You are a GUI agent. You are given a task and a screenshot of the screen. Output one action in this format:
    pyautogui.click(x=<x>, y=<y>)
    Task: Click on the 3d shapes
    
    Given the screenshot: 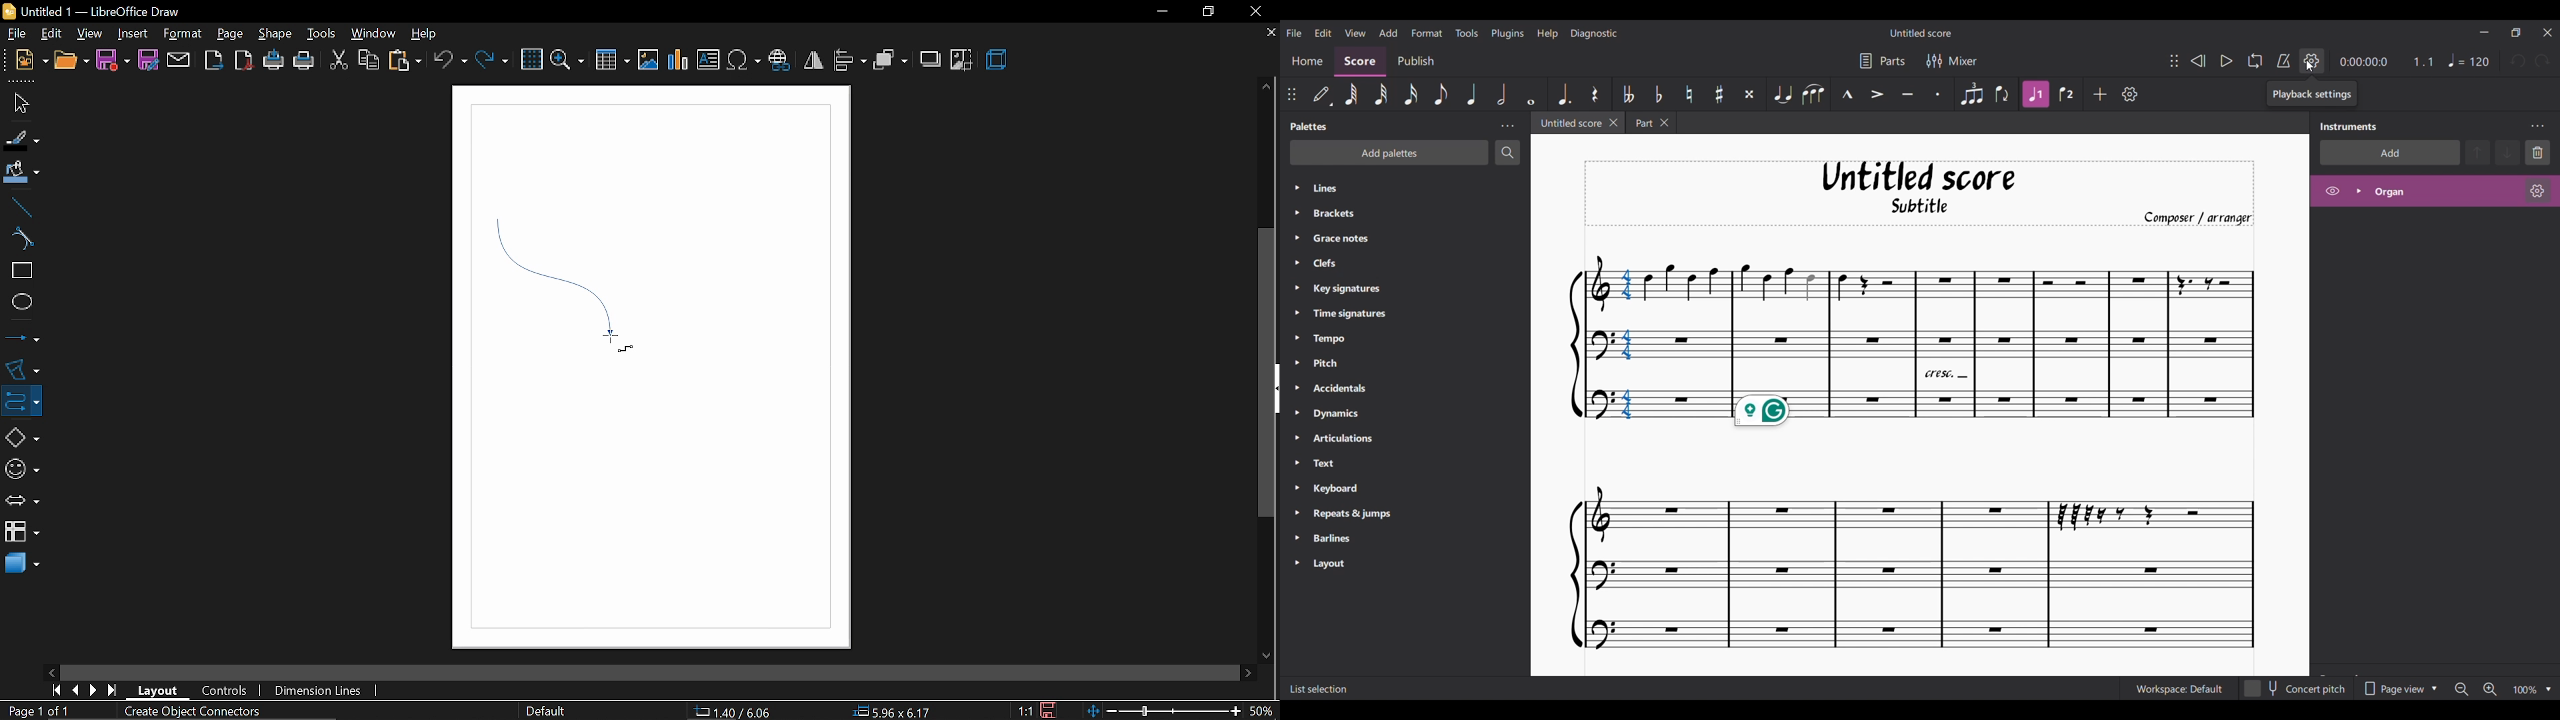 What is the action you would take?
    pyautogui.click(x=21, y=566)
    